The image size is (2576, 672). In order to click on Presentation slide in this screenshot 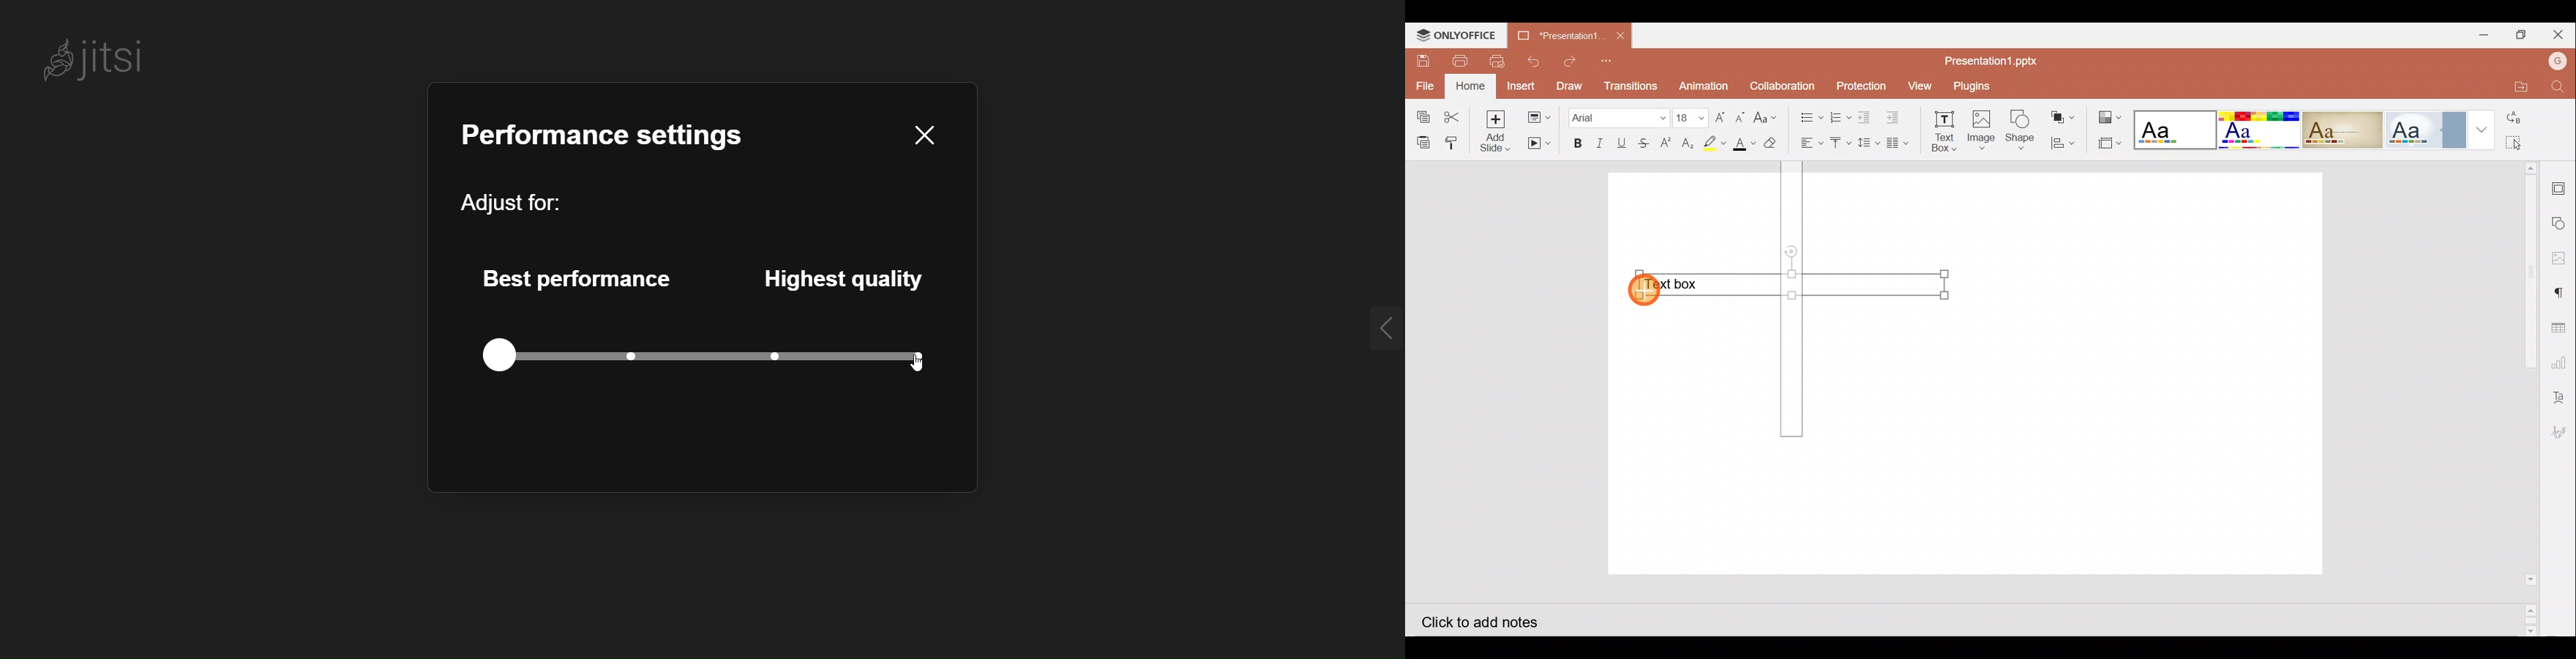, I will do `click(2136, 372)`.